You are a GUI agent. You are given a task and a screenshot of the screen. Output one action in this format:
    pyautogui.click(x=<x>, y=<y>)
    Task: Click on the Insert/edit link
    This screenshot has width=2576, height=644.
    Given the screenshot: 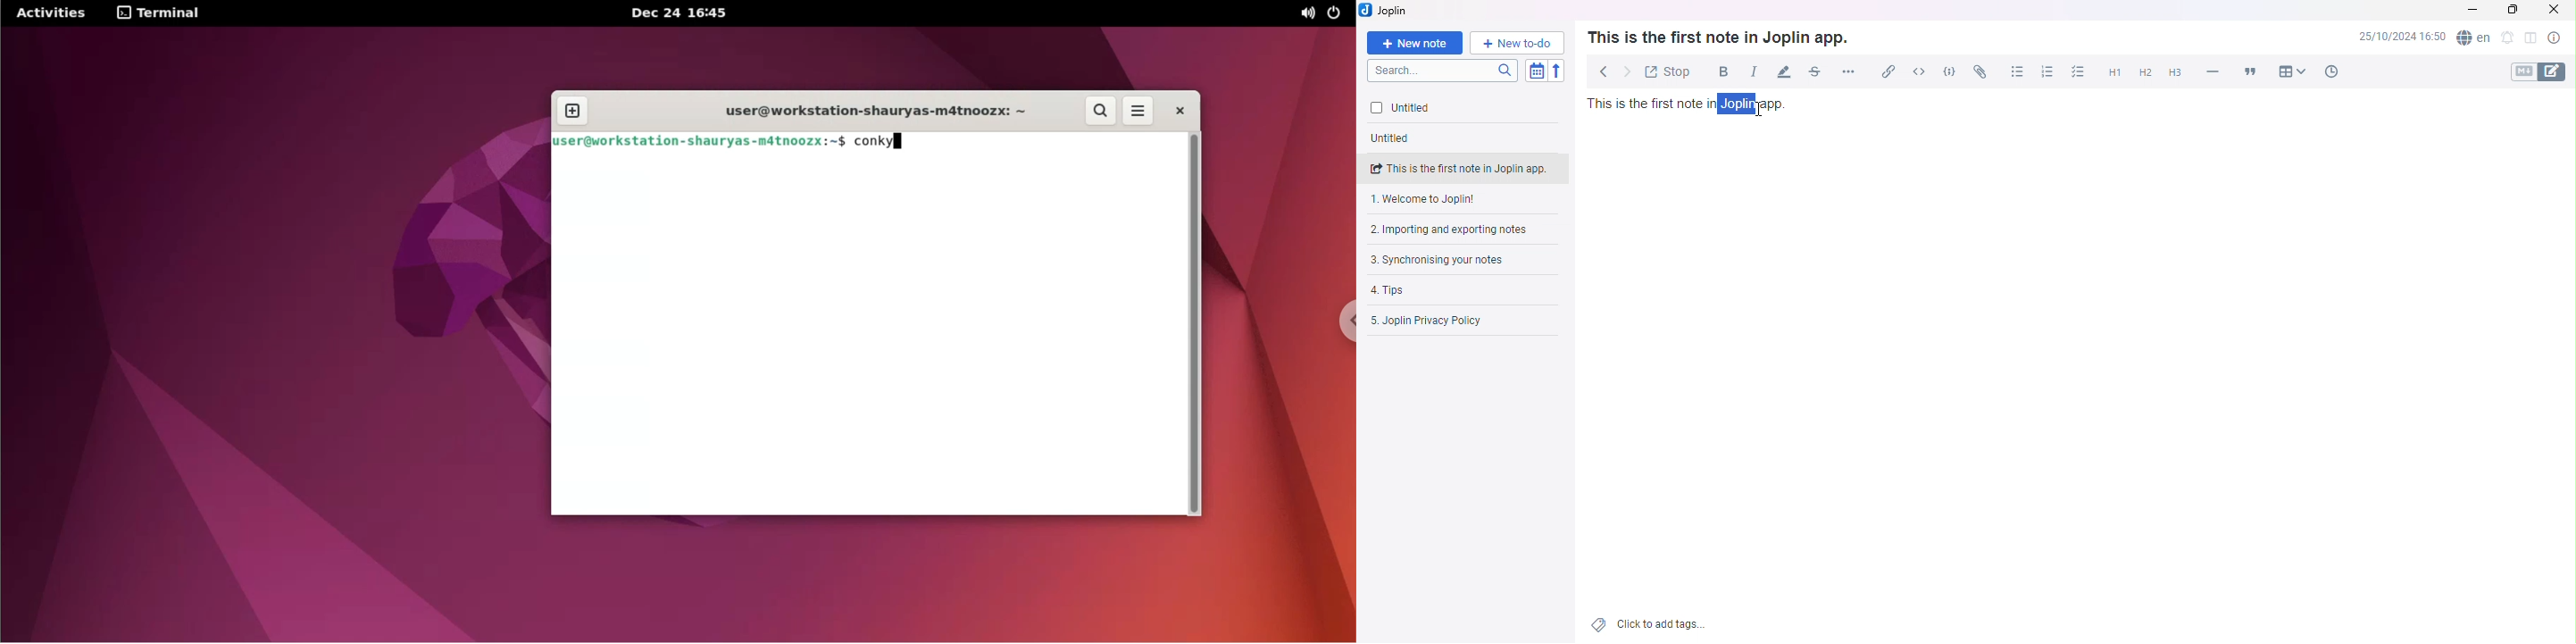 What is the action you would take?
    pyautogui.click(x=1885, y=73)
    